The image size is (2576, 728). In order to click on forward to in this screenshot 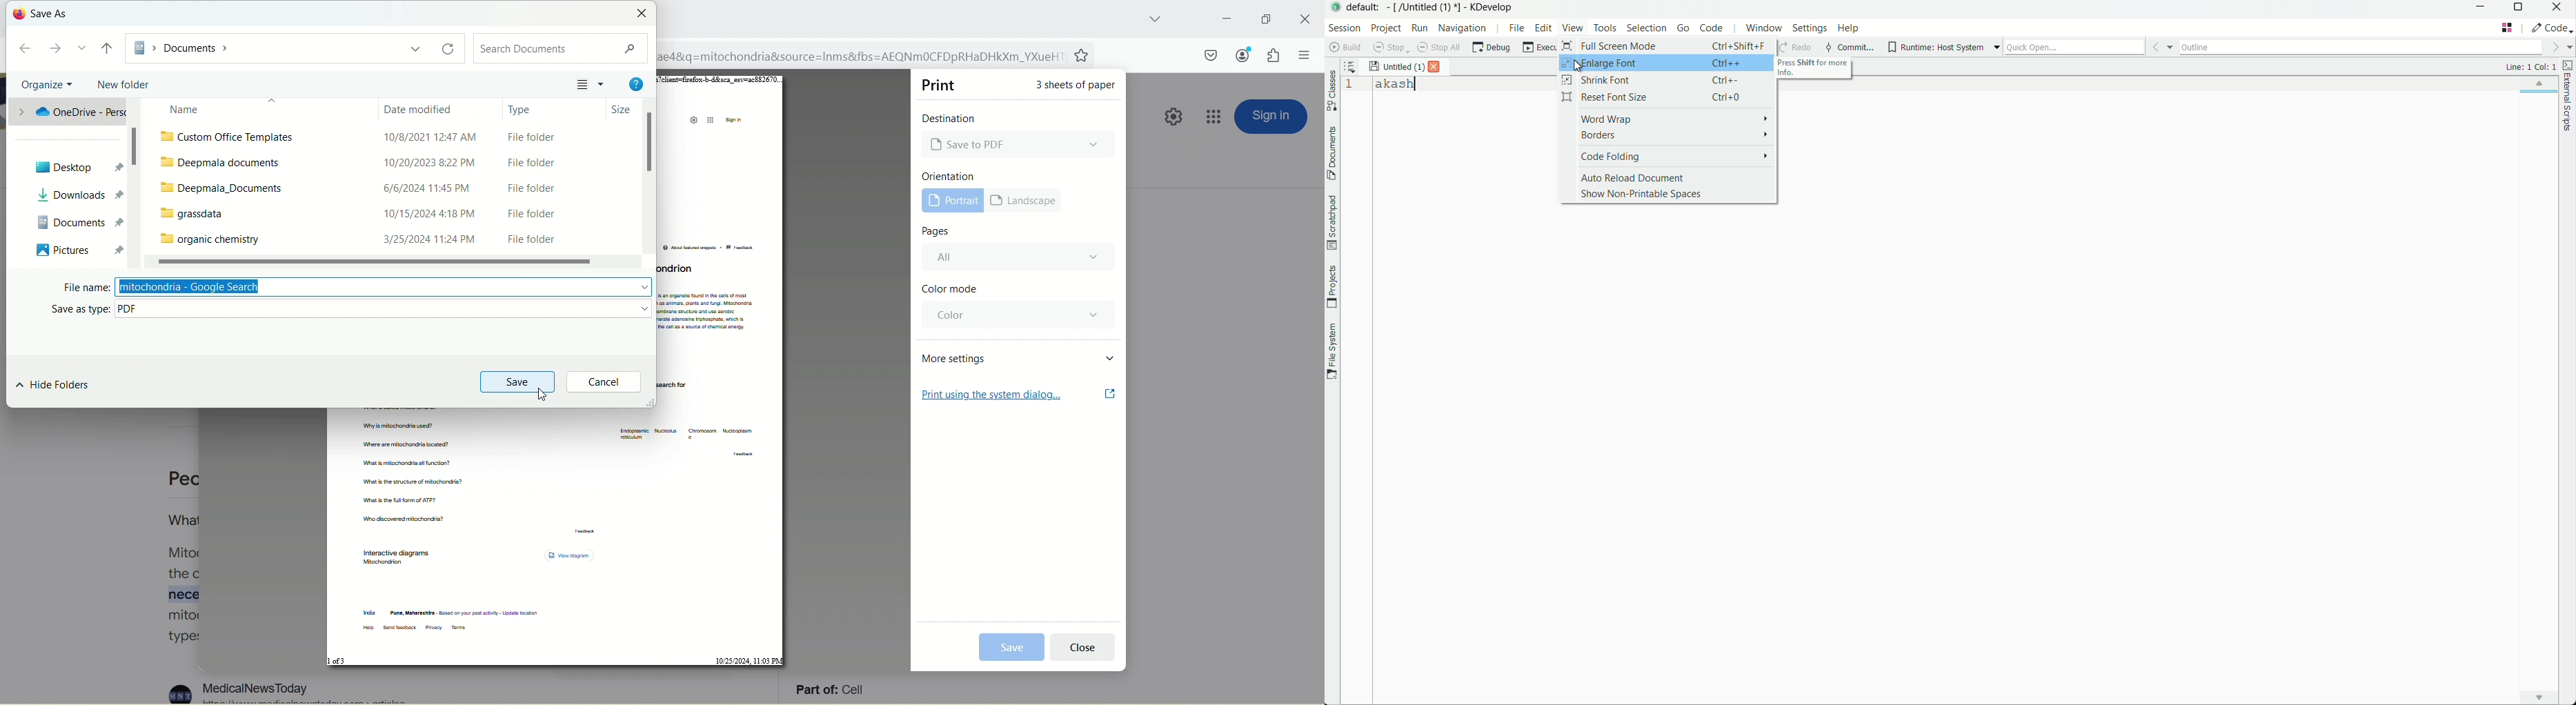, I will do `click(56, 48)`.